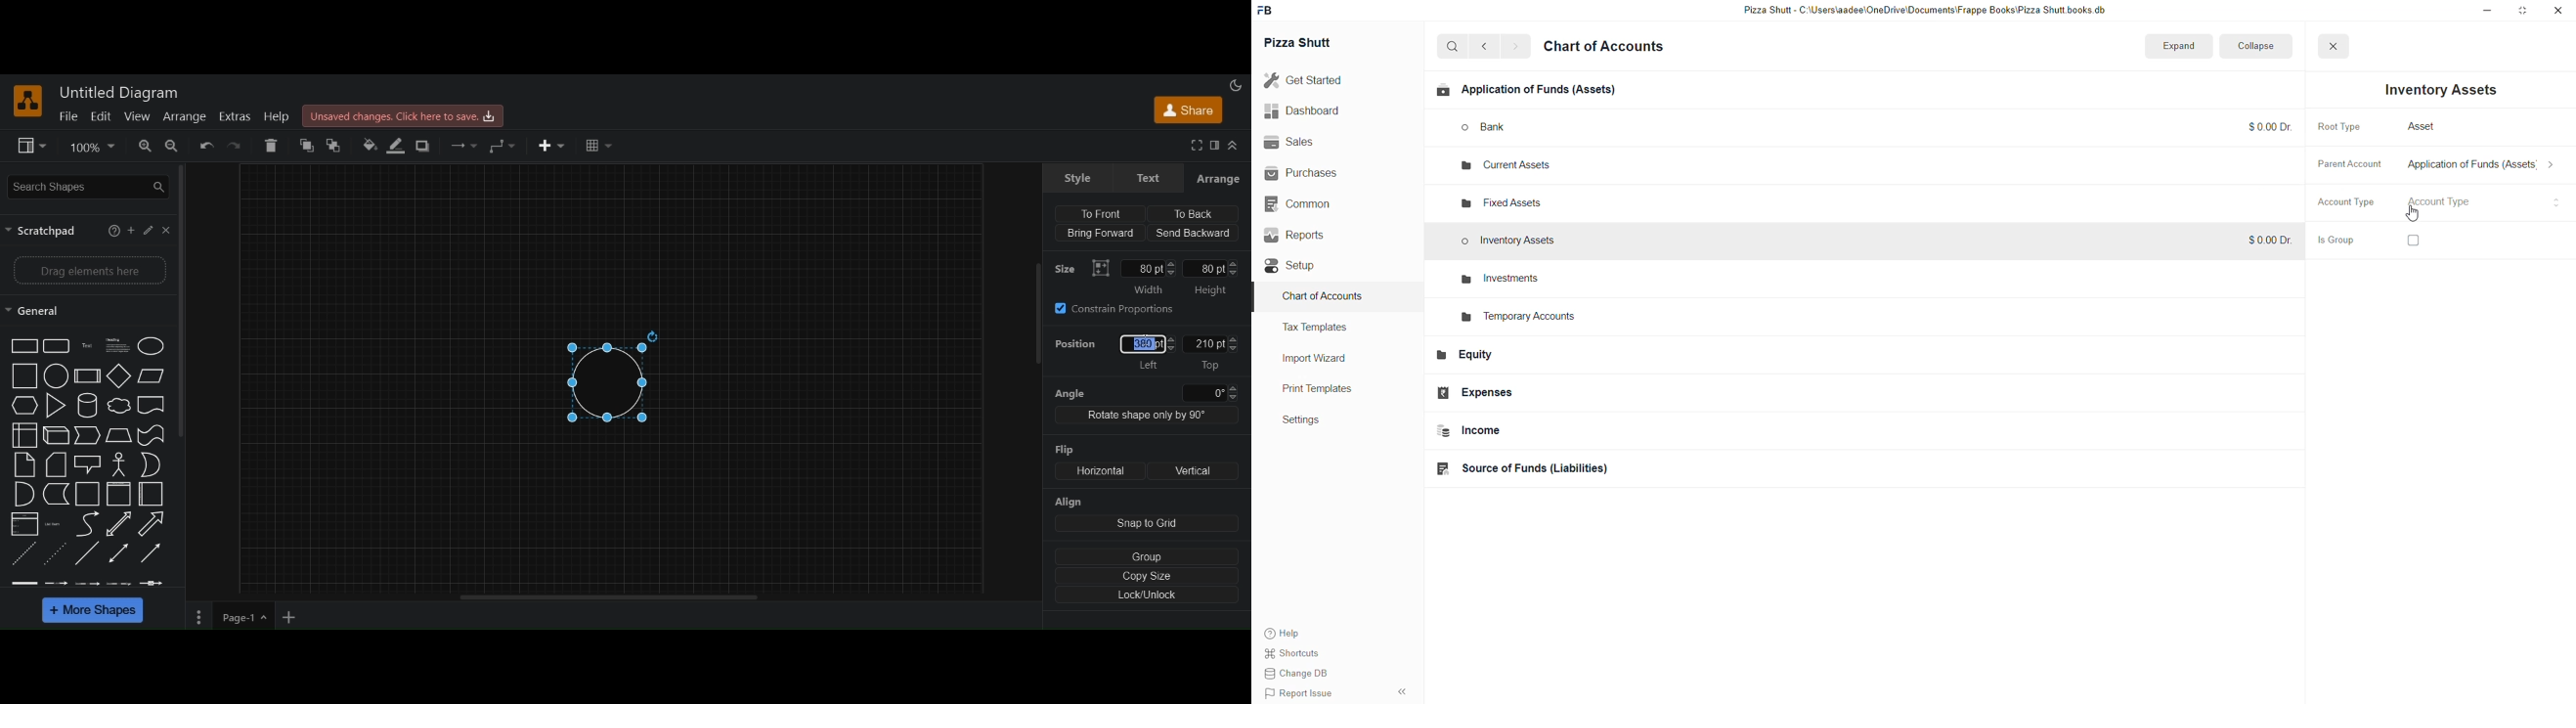  What do you see at coordinates (1194, 233) in the screenshot?
I see `send backward` at bounding box center [1194, 233].